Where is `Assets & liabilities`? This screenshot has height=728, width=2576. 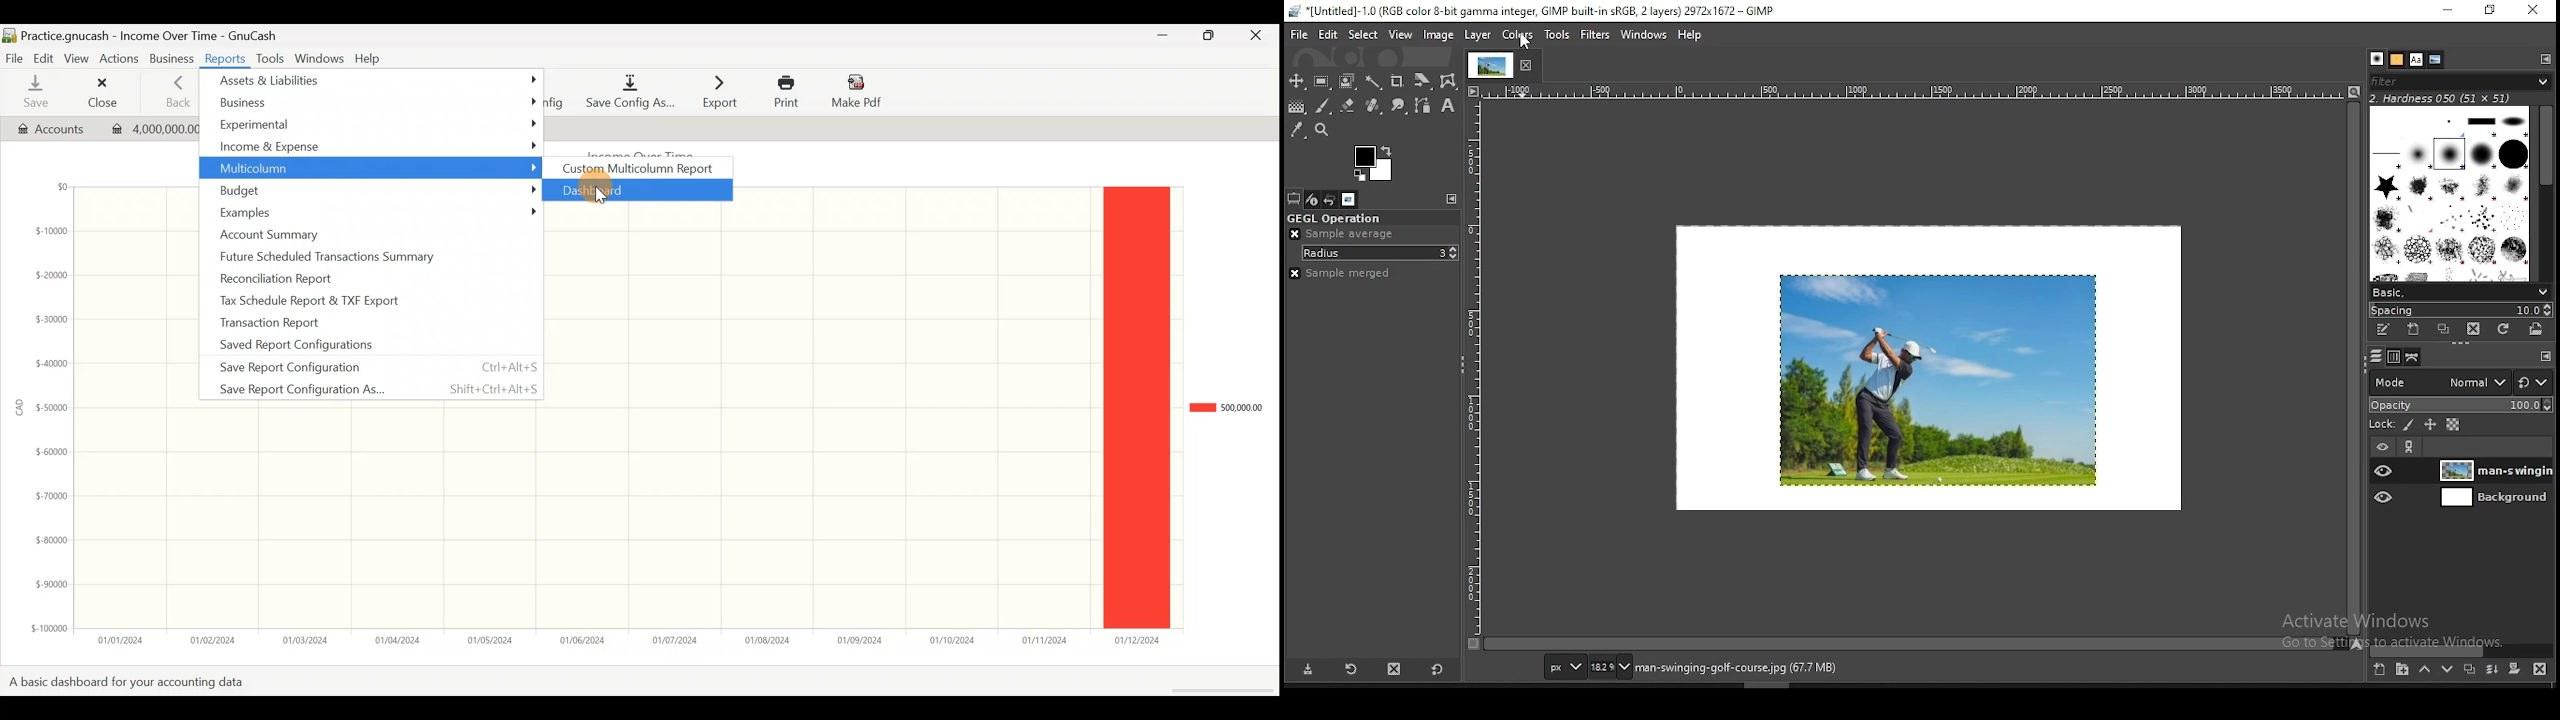 Assets & liabilities is located at coordinates (371, 79).